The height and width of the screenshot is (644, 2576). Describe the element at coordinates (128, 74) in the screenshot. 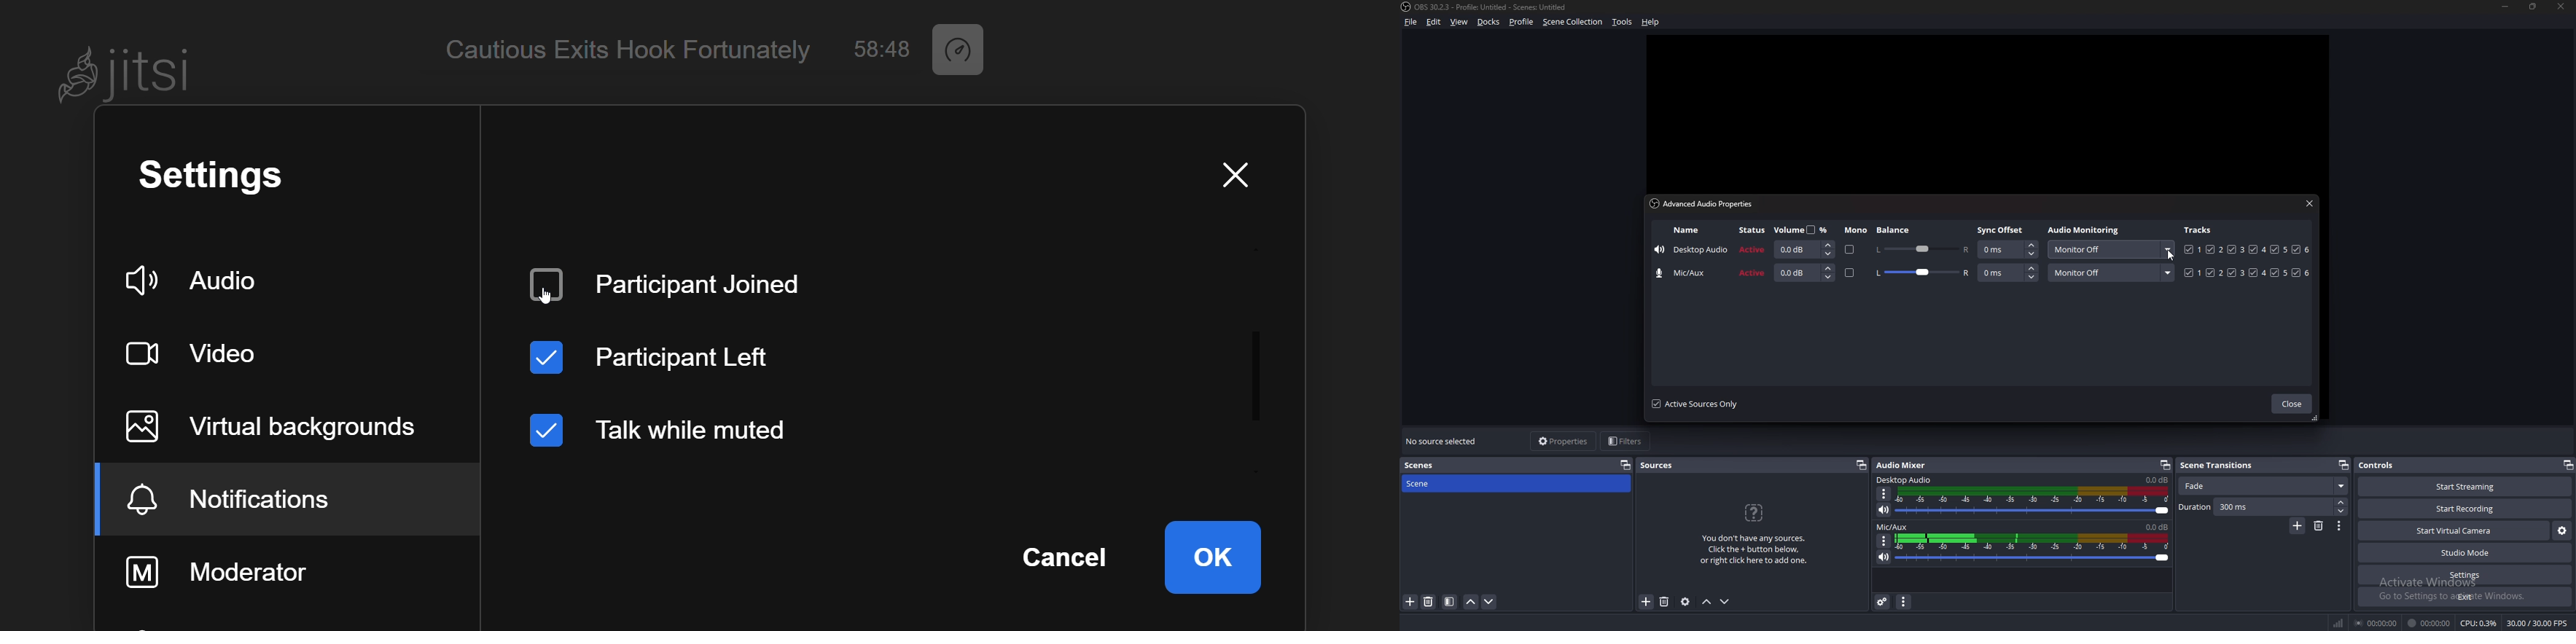

I see `Jitsi` at that location.